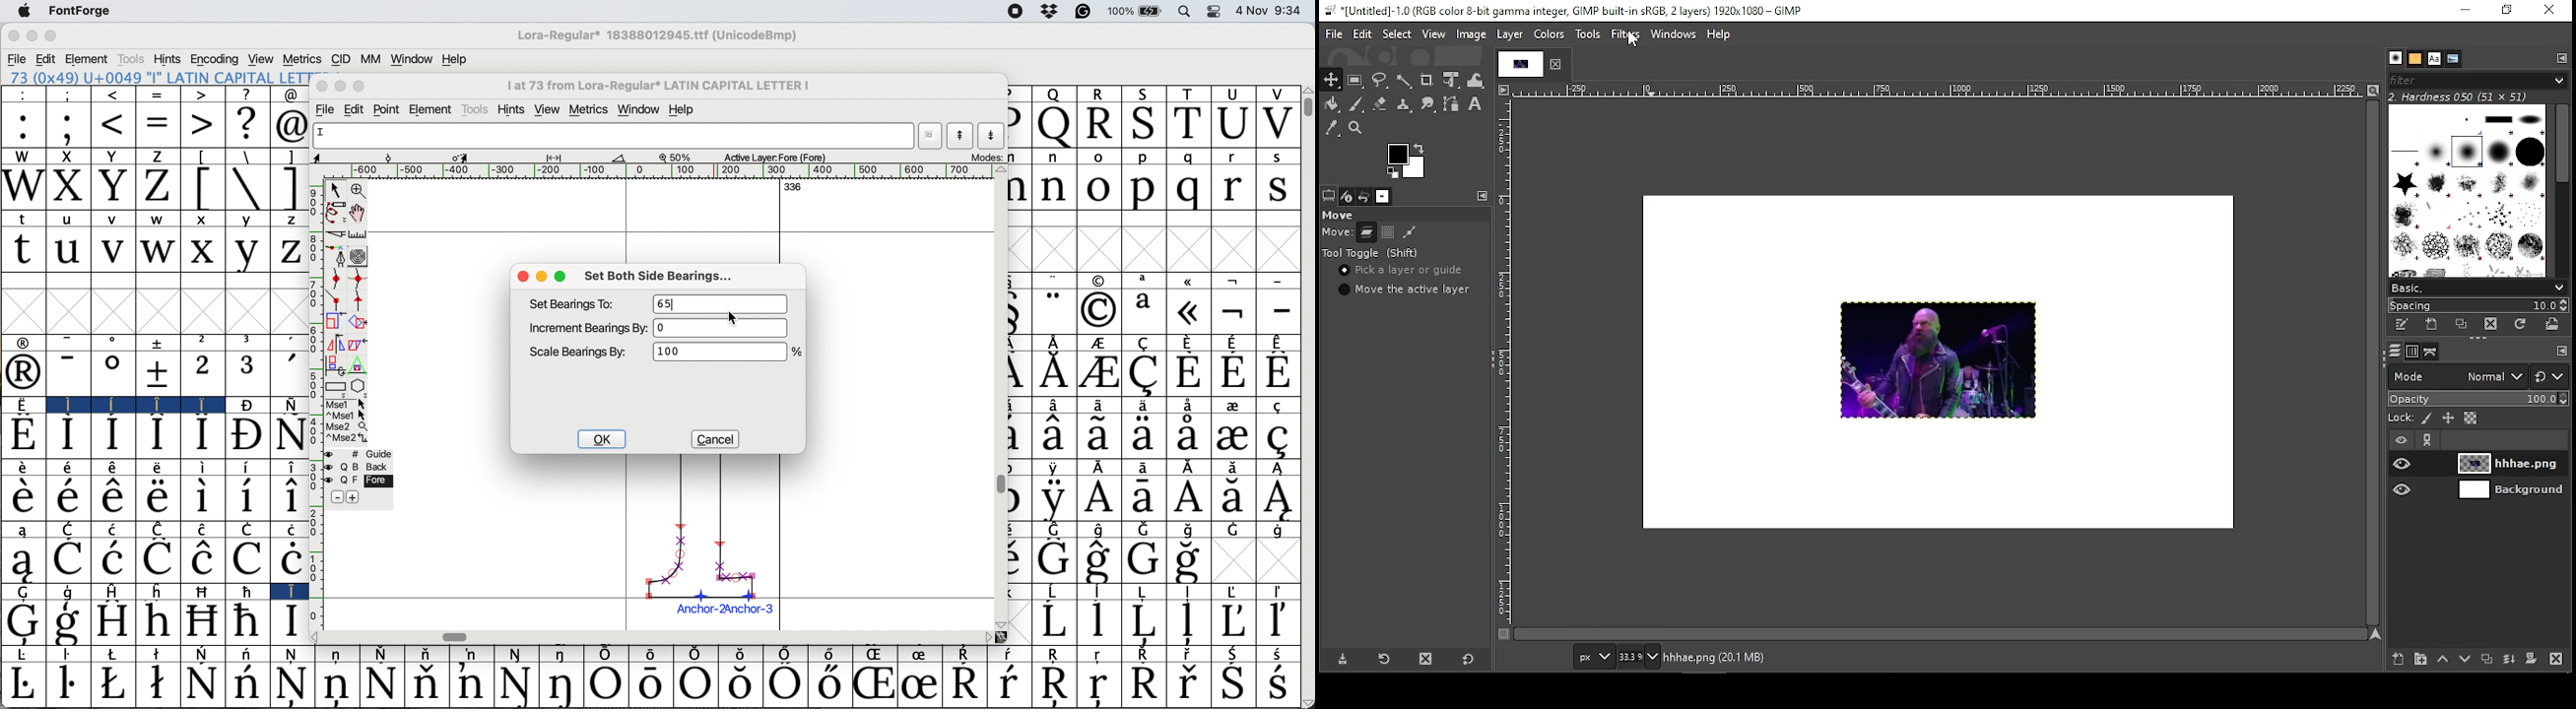  What do you see at coordinates (70, 94) in the screenshot?
I see `;` at bounding box center [70, 94].